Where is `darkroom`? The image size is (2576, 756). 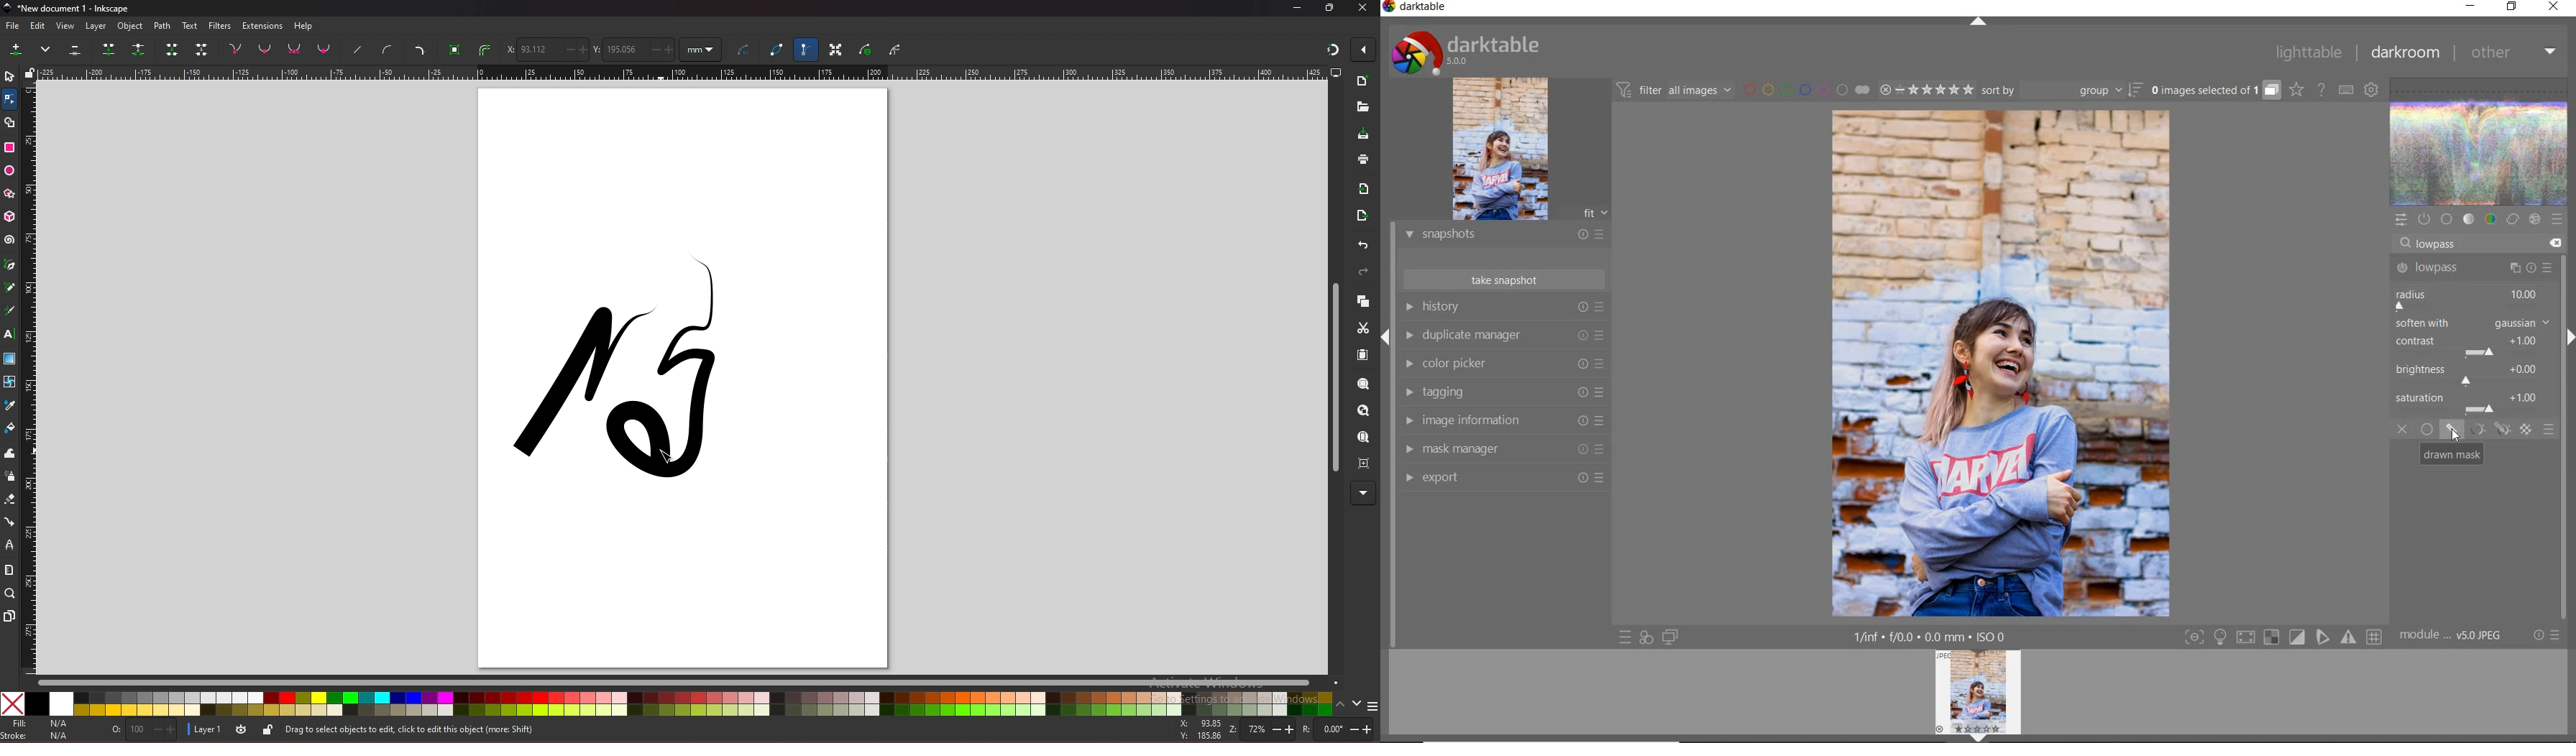 darkroom is located at coordinates (2406, 53).